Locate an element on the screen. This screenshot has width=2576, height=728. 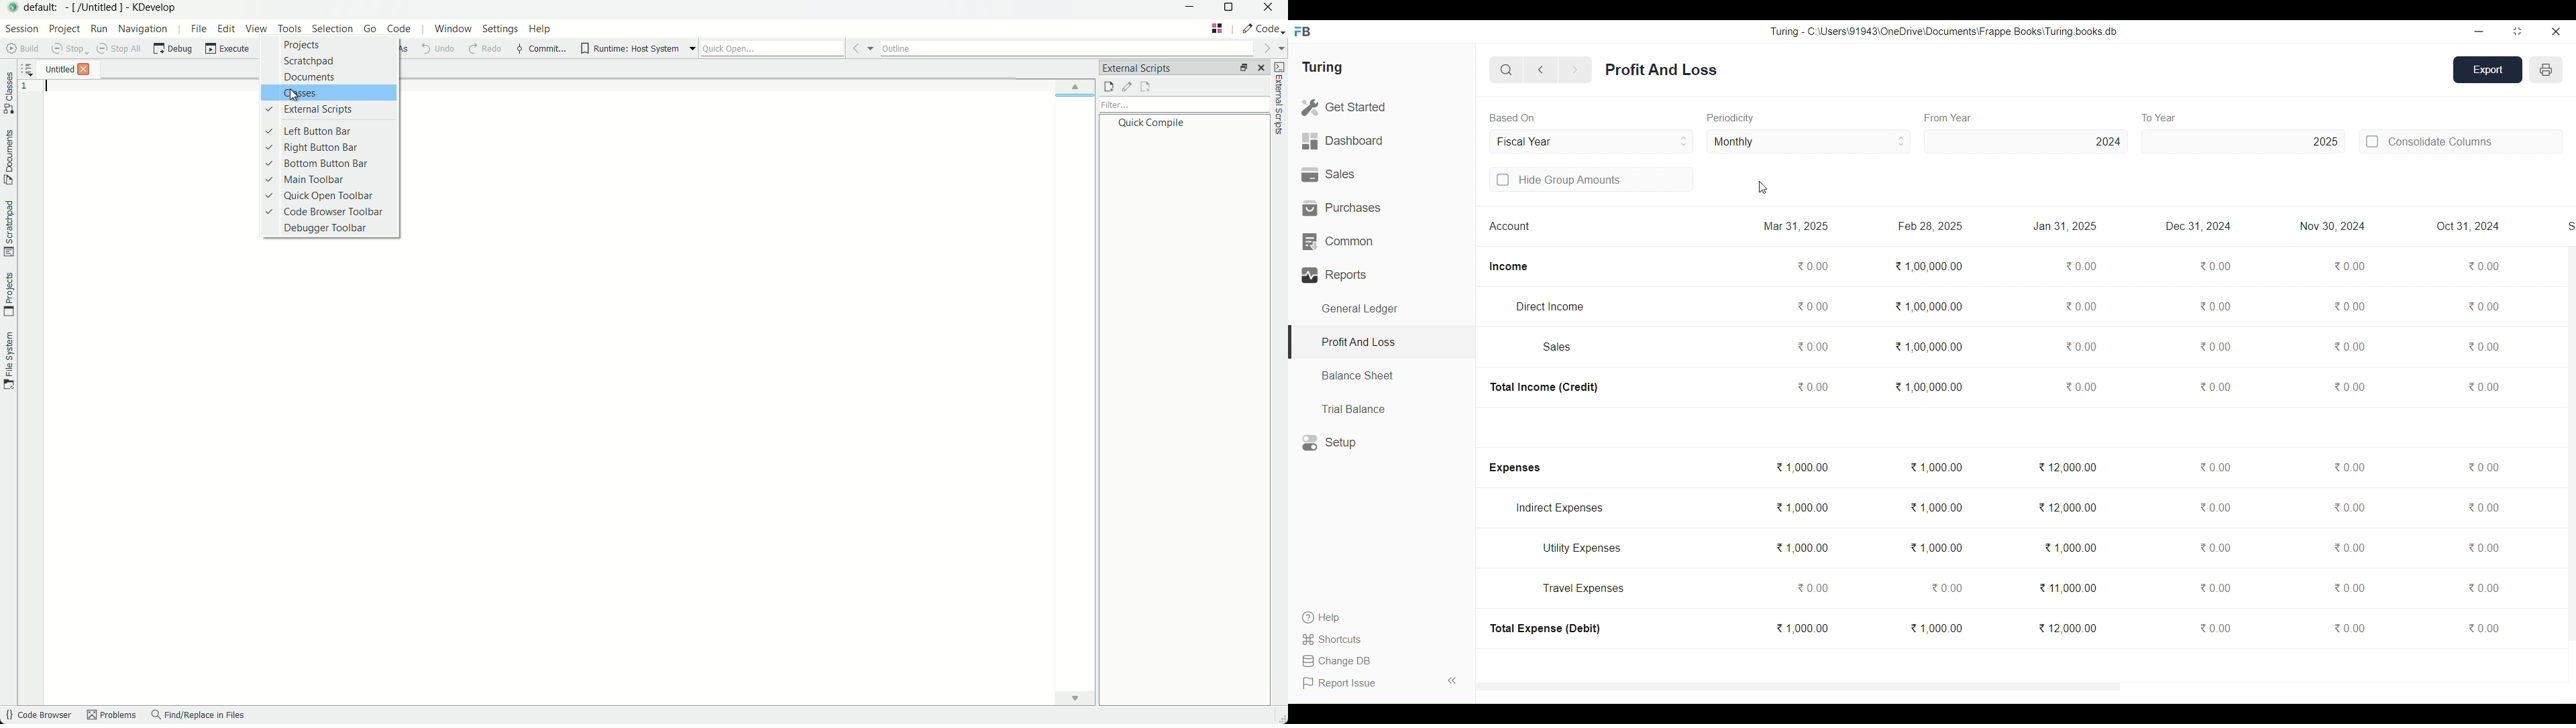
1,000.00 is located at coordinates (1802, 627).